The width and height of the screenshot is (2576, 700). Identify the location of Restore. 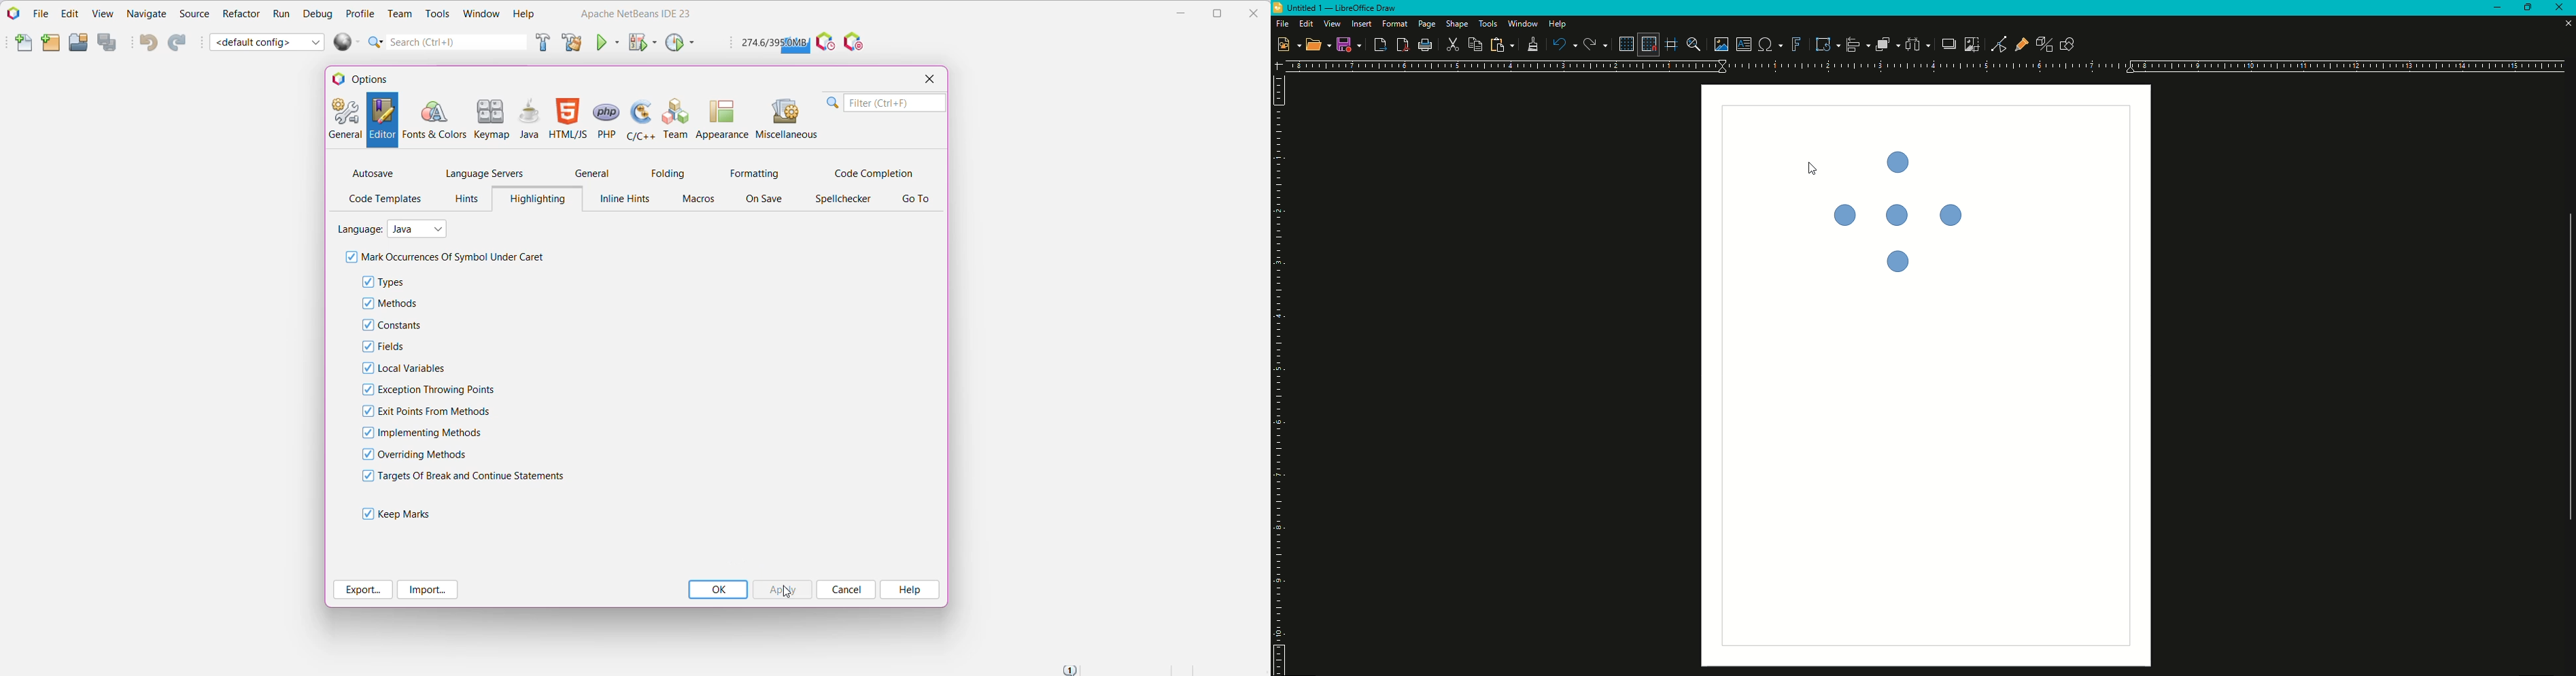
(2526, 8).